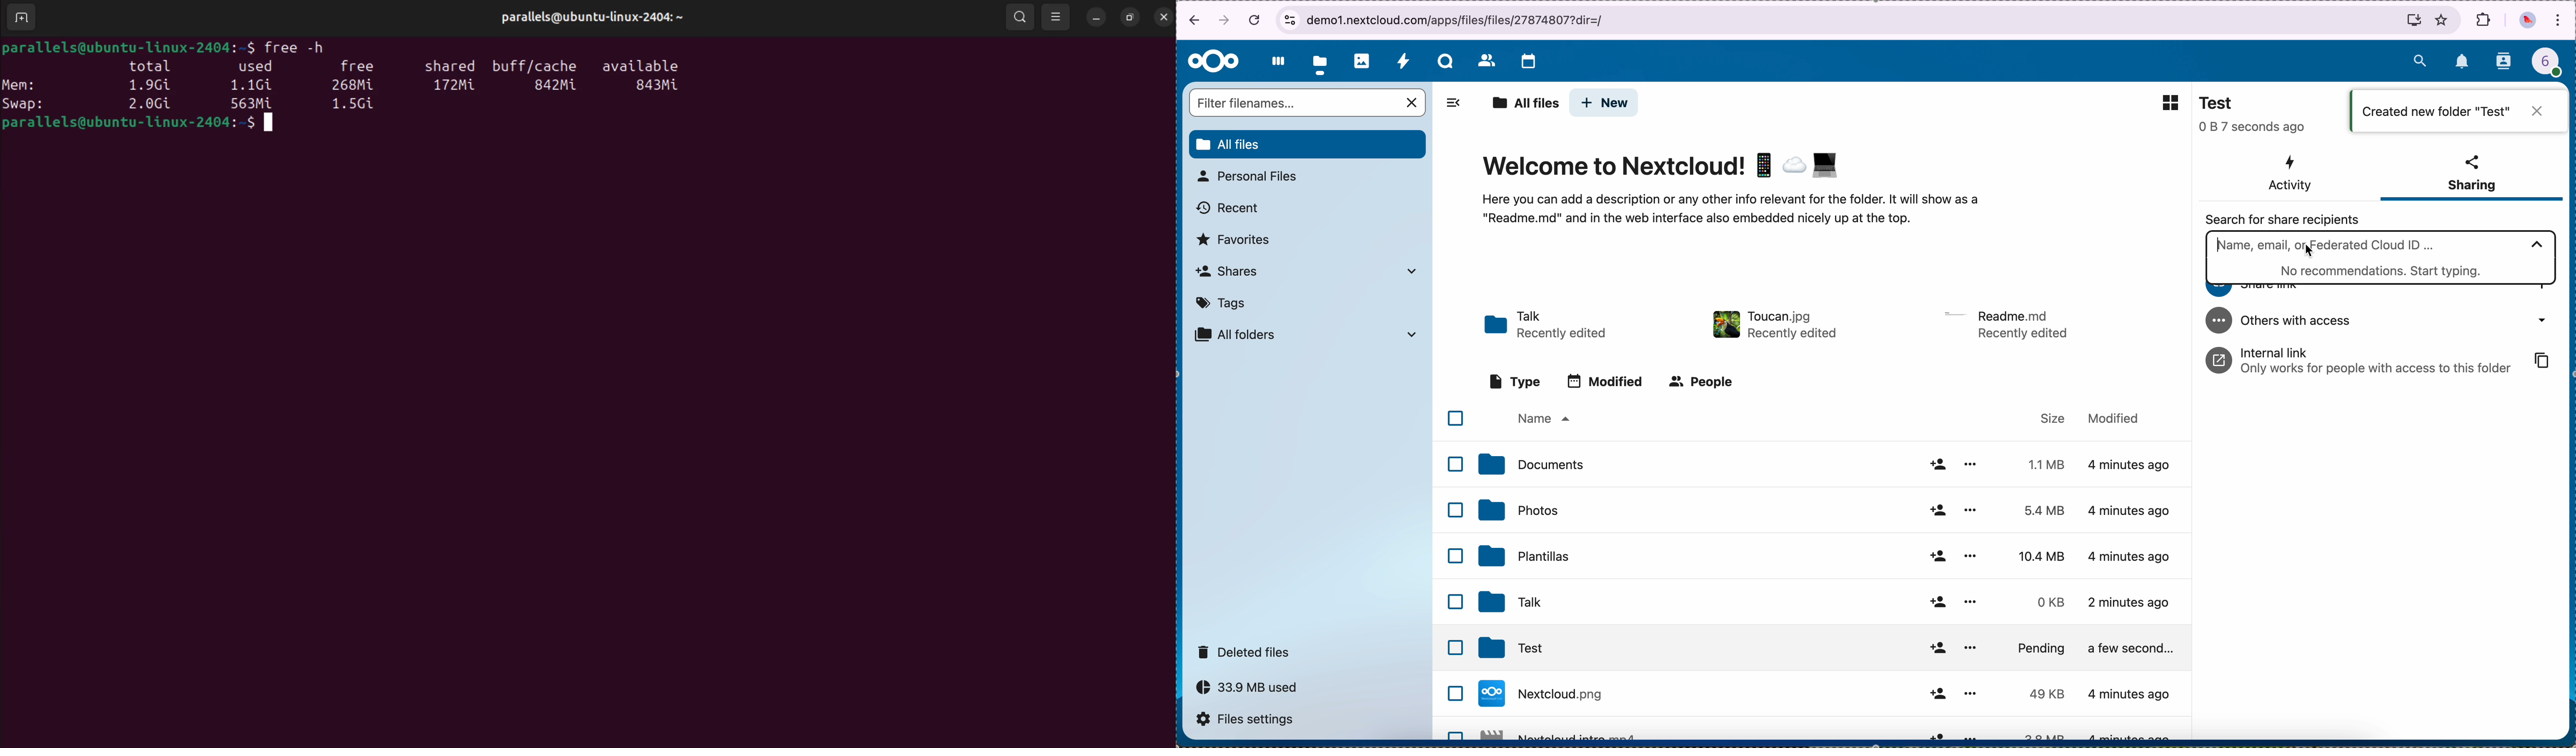 This screenshot has height=756, width=2576. Describe the element at coordinates (1253, 690) in the screenshot. I see `capacity` at that location.